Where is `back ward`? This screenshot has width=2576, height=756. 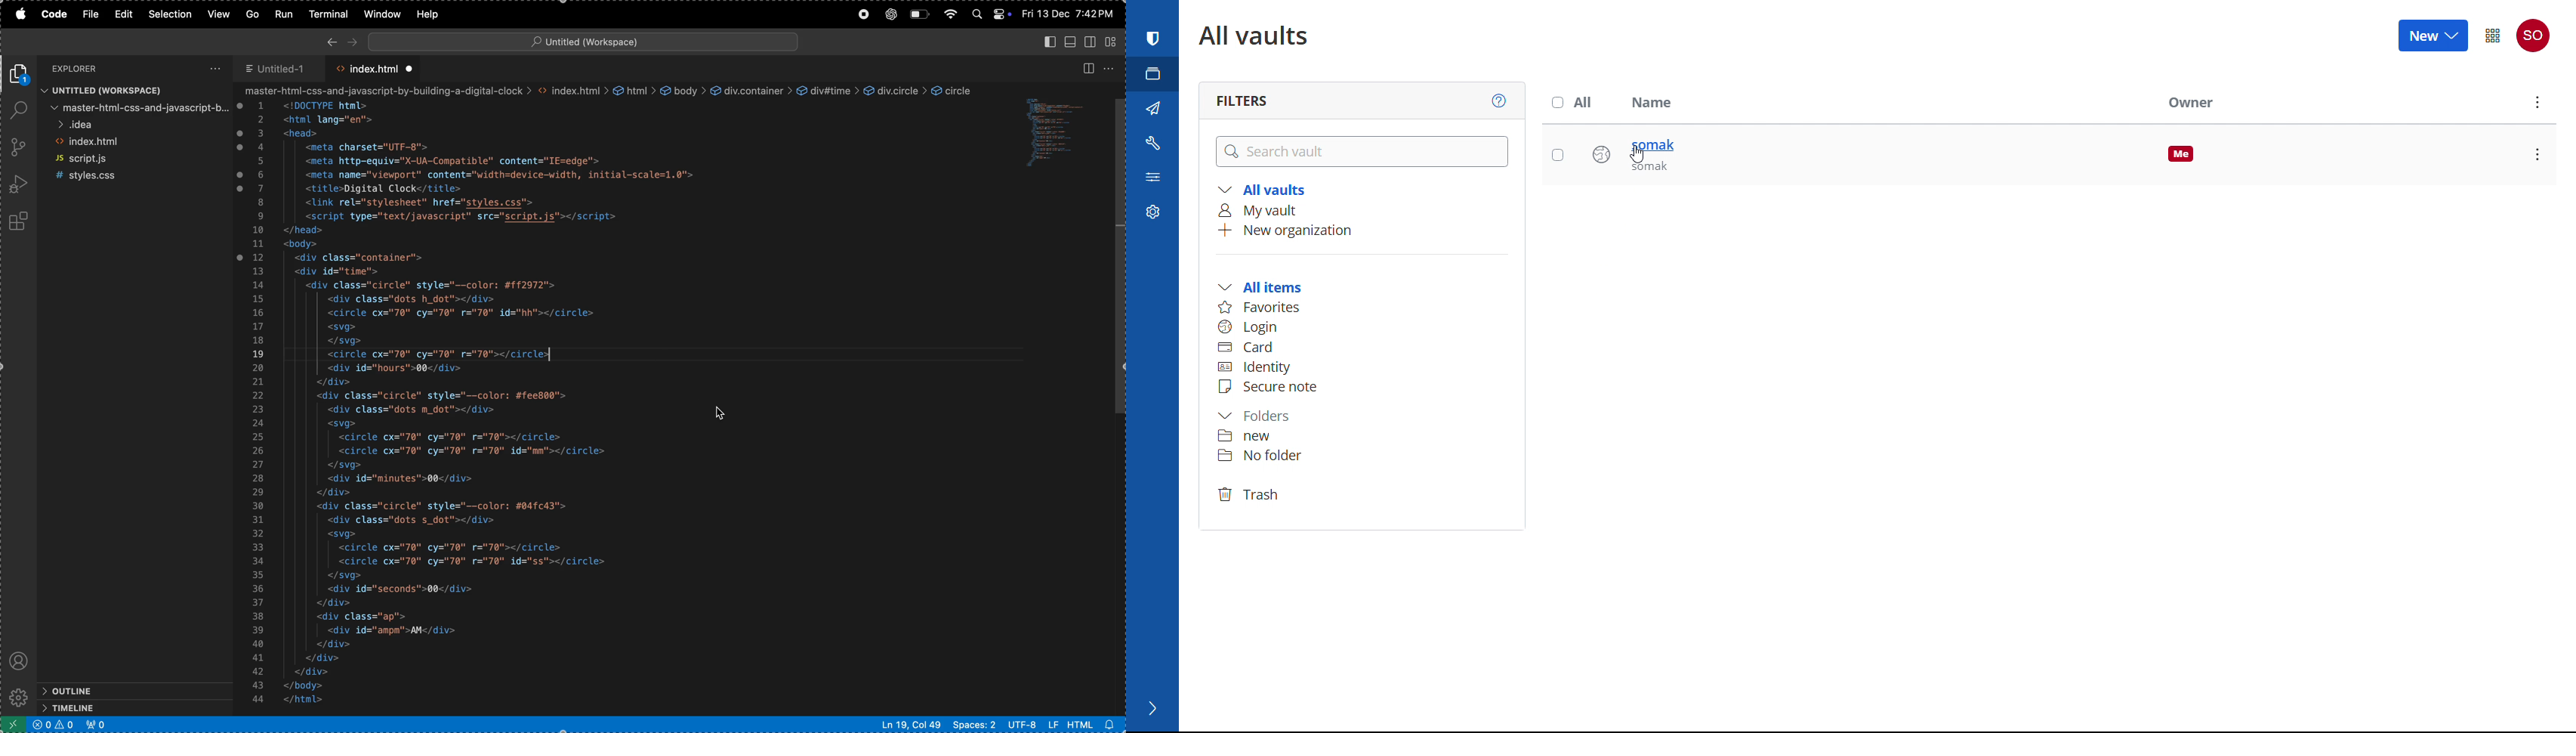 back ward is located at coordinates (332, 40).